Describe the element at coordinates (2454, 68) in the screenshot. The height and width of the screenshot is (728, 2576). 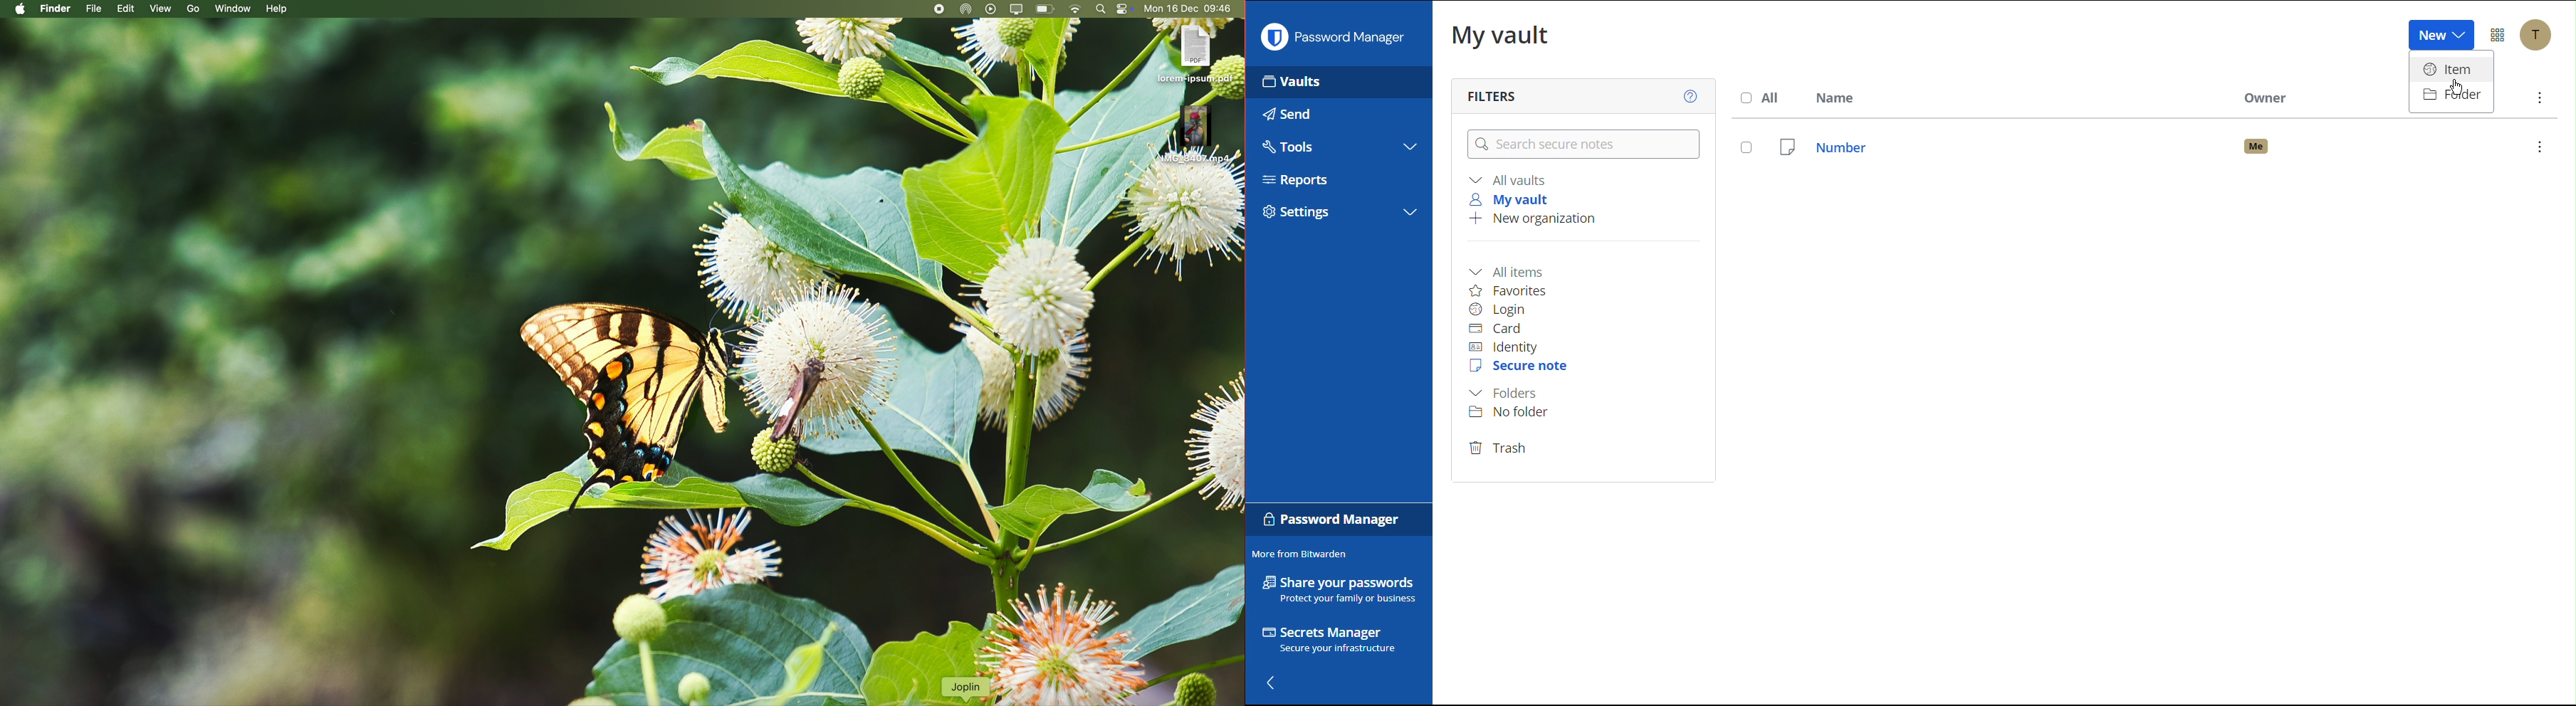
I see `Item` at that location.